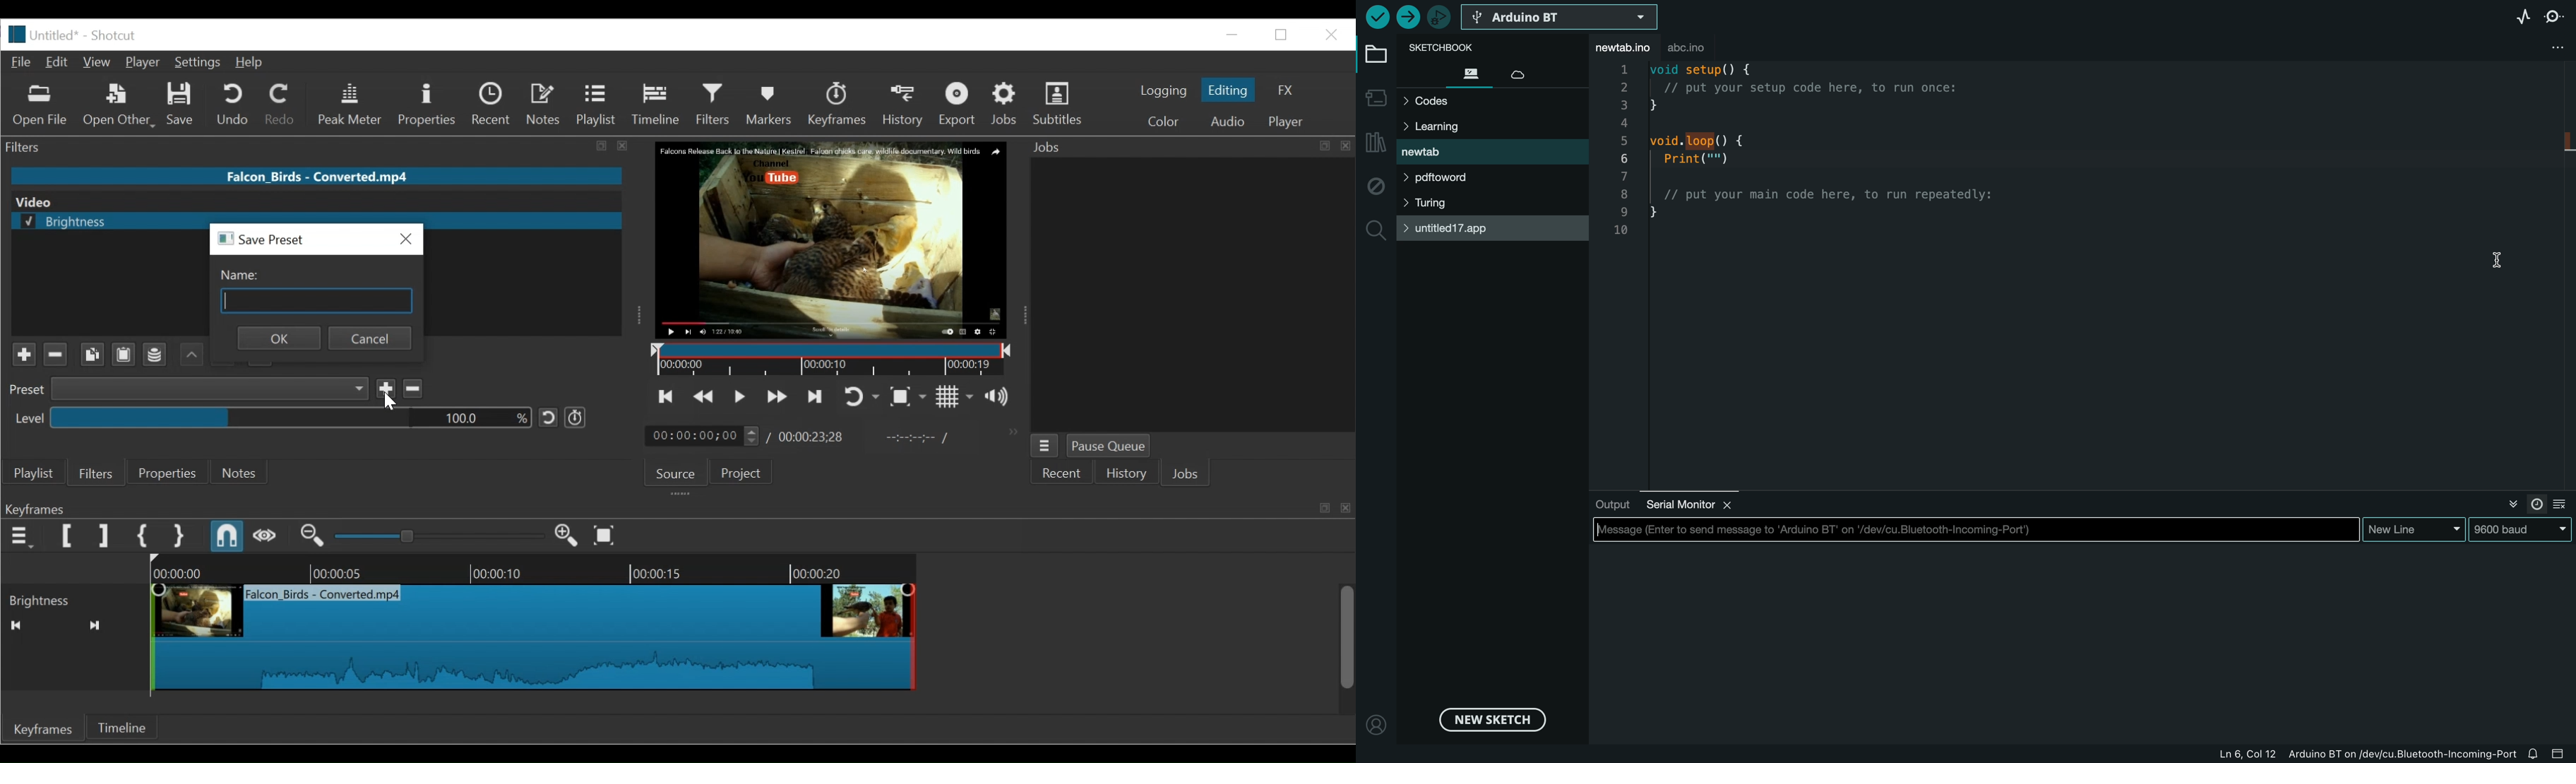 The image size is (2576, 784). Describe the element at coordinates (95, 625) in the screenshot. I see `Seek forward` at that location.